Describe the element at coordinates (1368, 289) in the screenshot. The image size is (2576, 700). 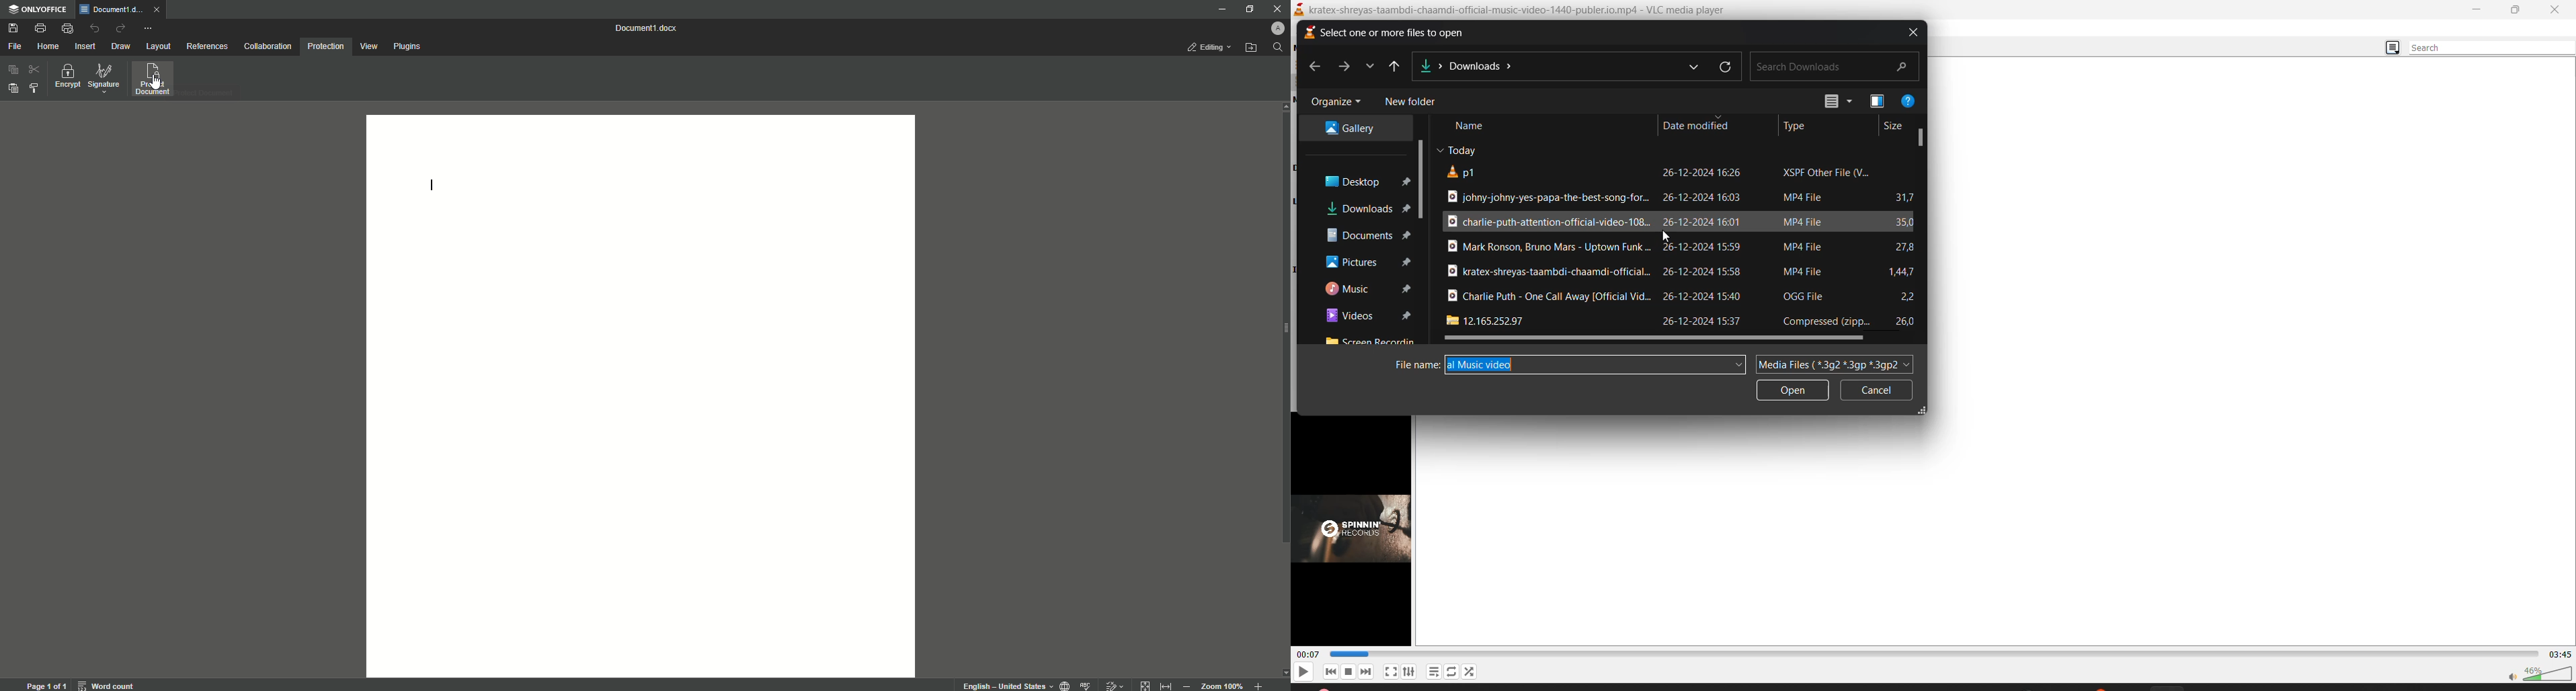
I see `music` at that location.